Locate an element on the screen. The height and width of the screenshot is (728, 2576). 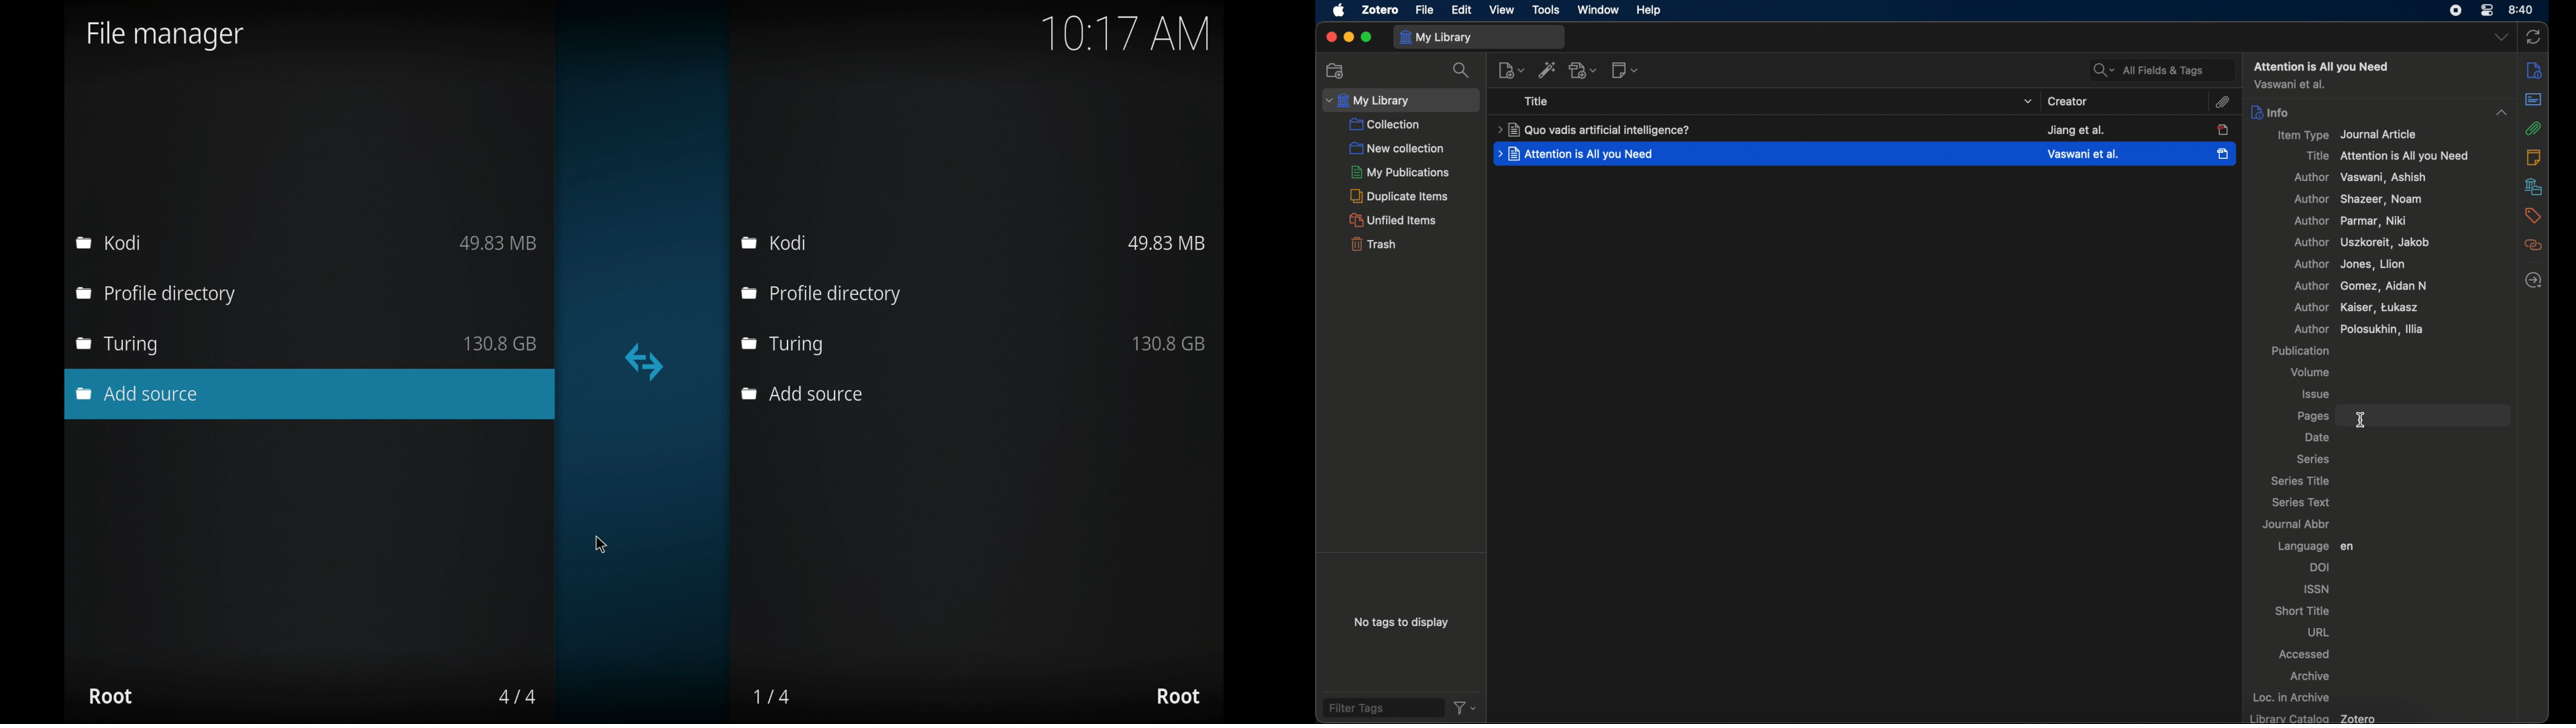
help is located at coordinates (1650, 11).